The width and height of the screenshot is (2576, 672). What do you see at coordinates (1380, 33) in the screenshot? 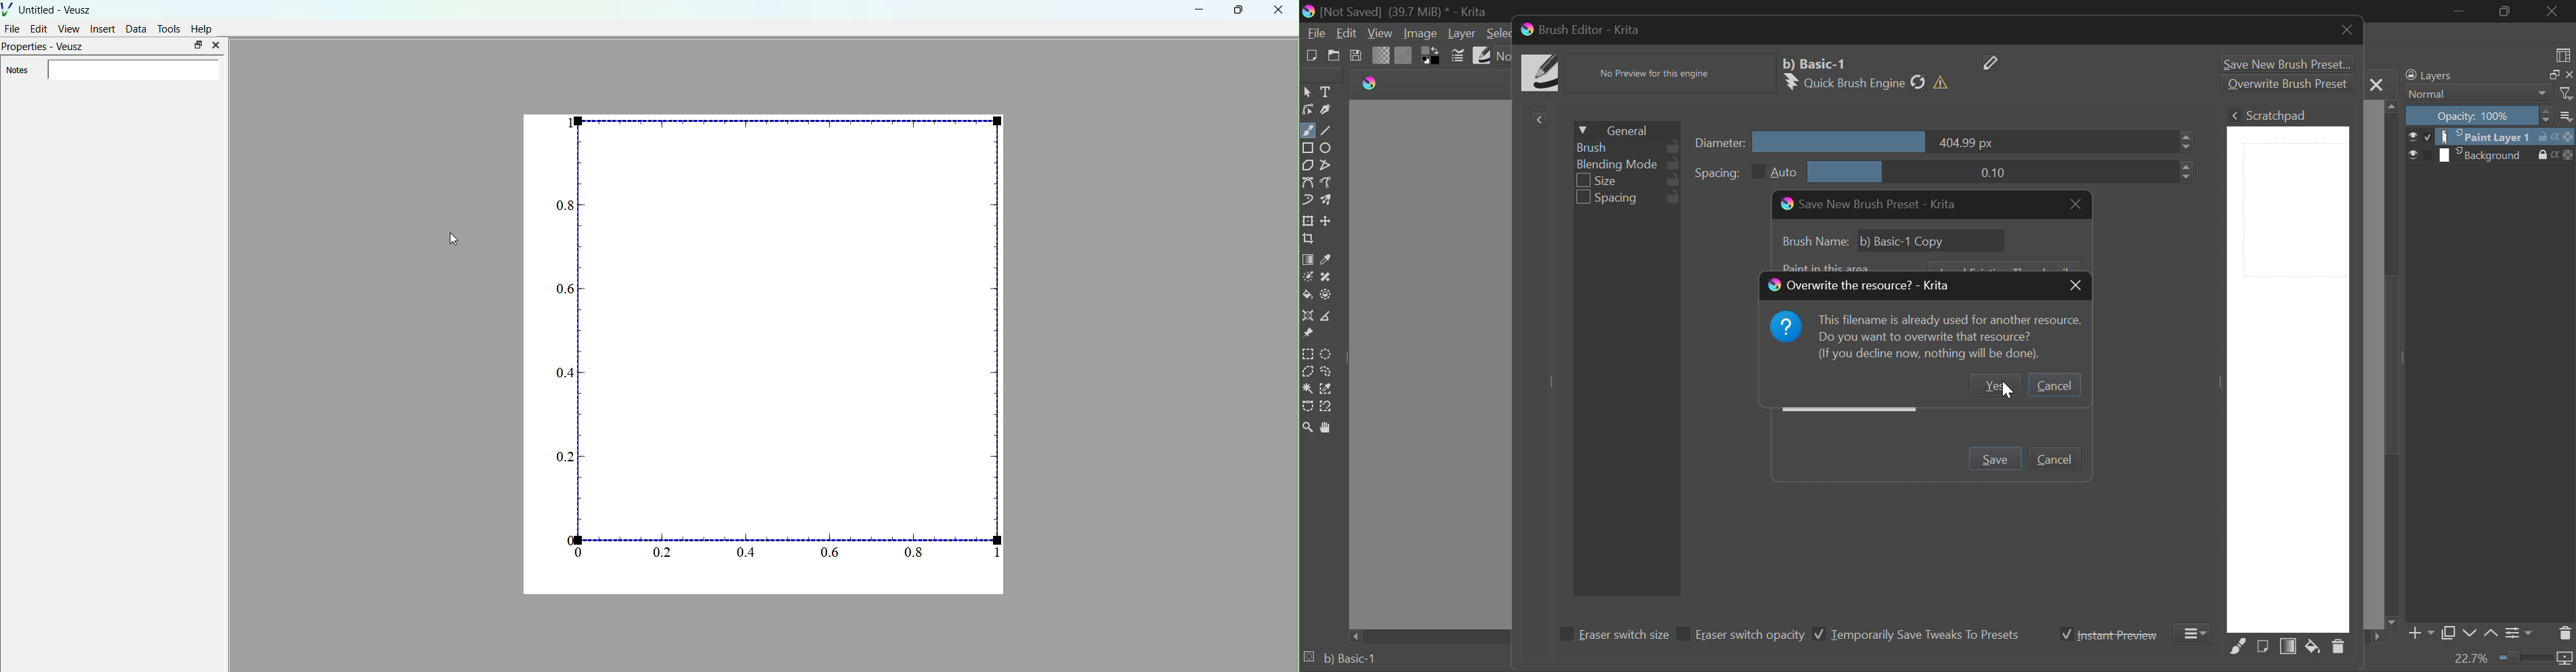
I see `View` at bounding box center [1380, 33].